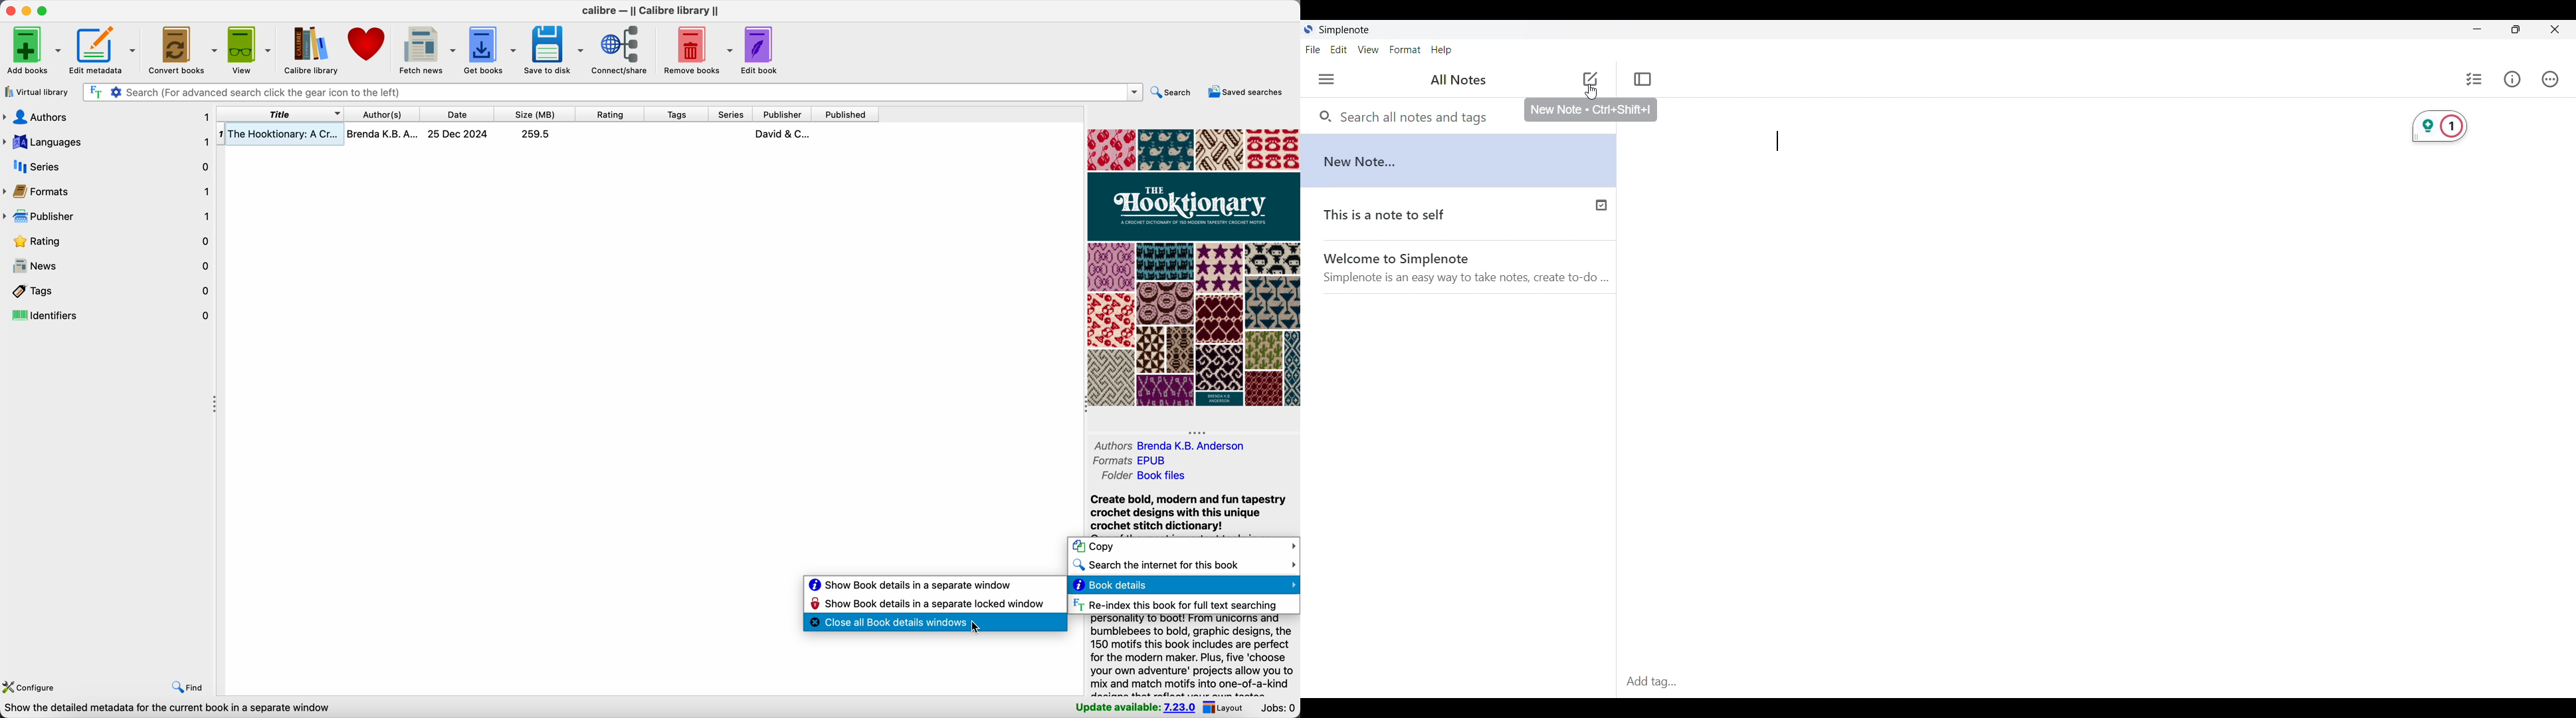 This screenshot has width=2576, height=728. What do you see at coordinates (1591, 94) in the screenshot?
I see `Cursor` at bounding box center [1591, 94].